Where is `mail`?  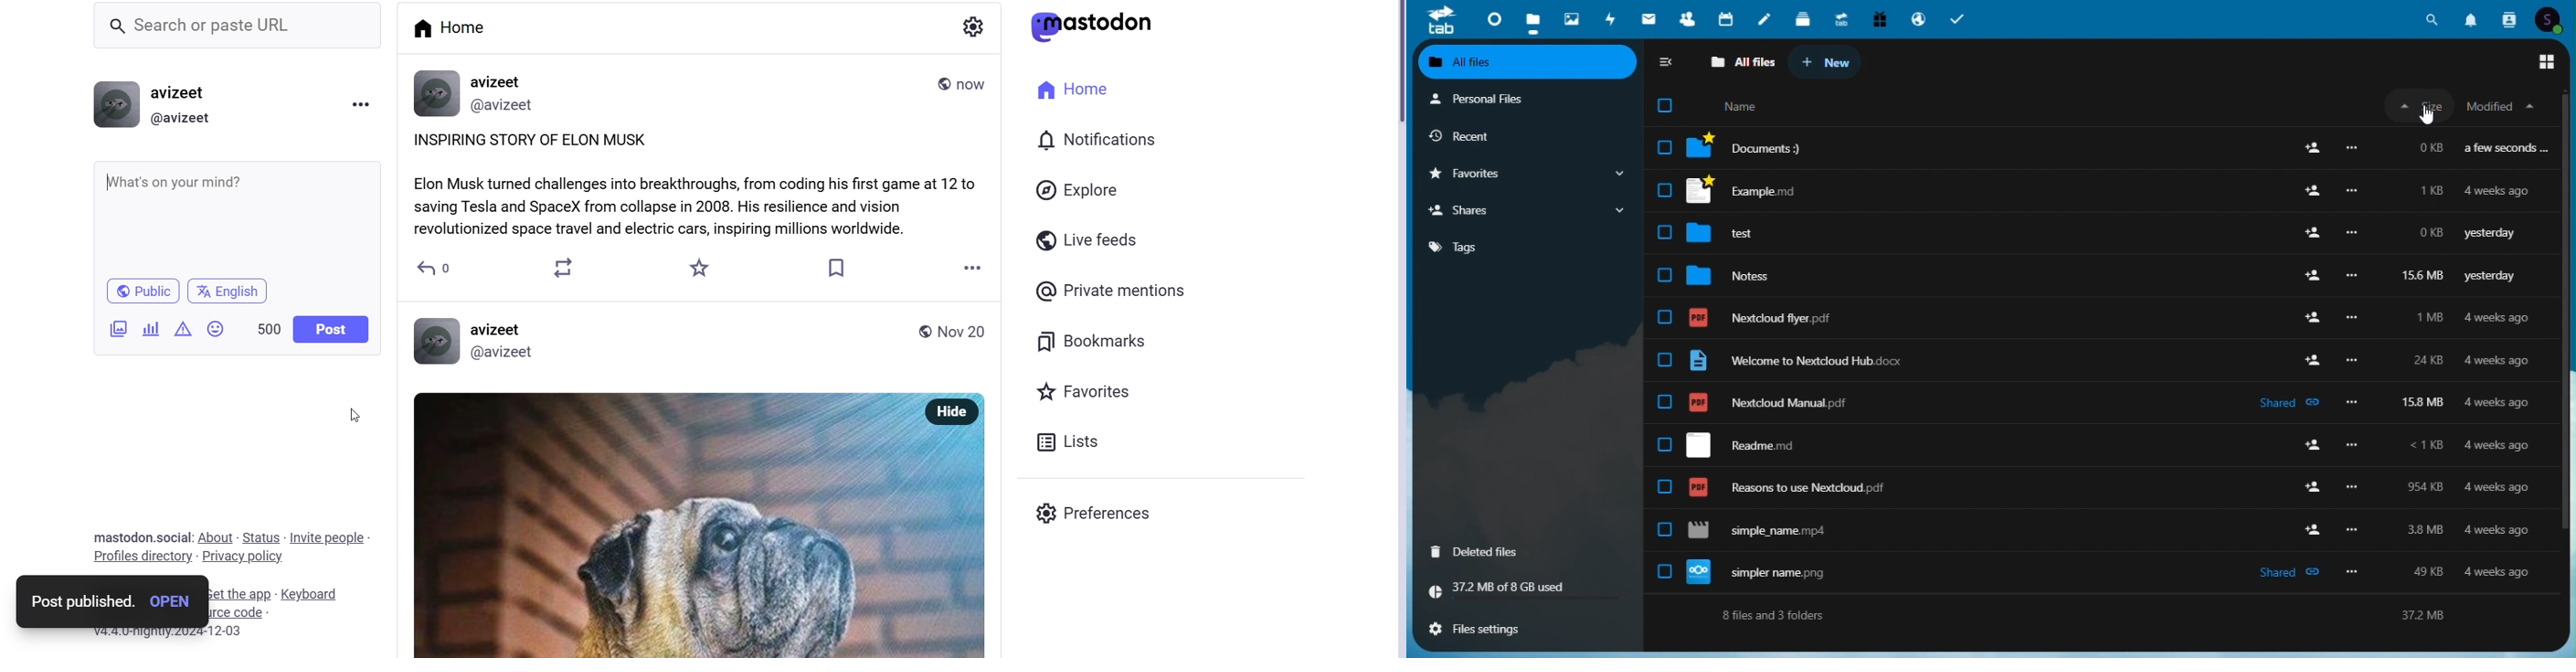 mail is located at coordinates (1648, 18).